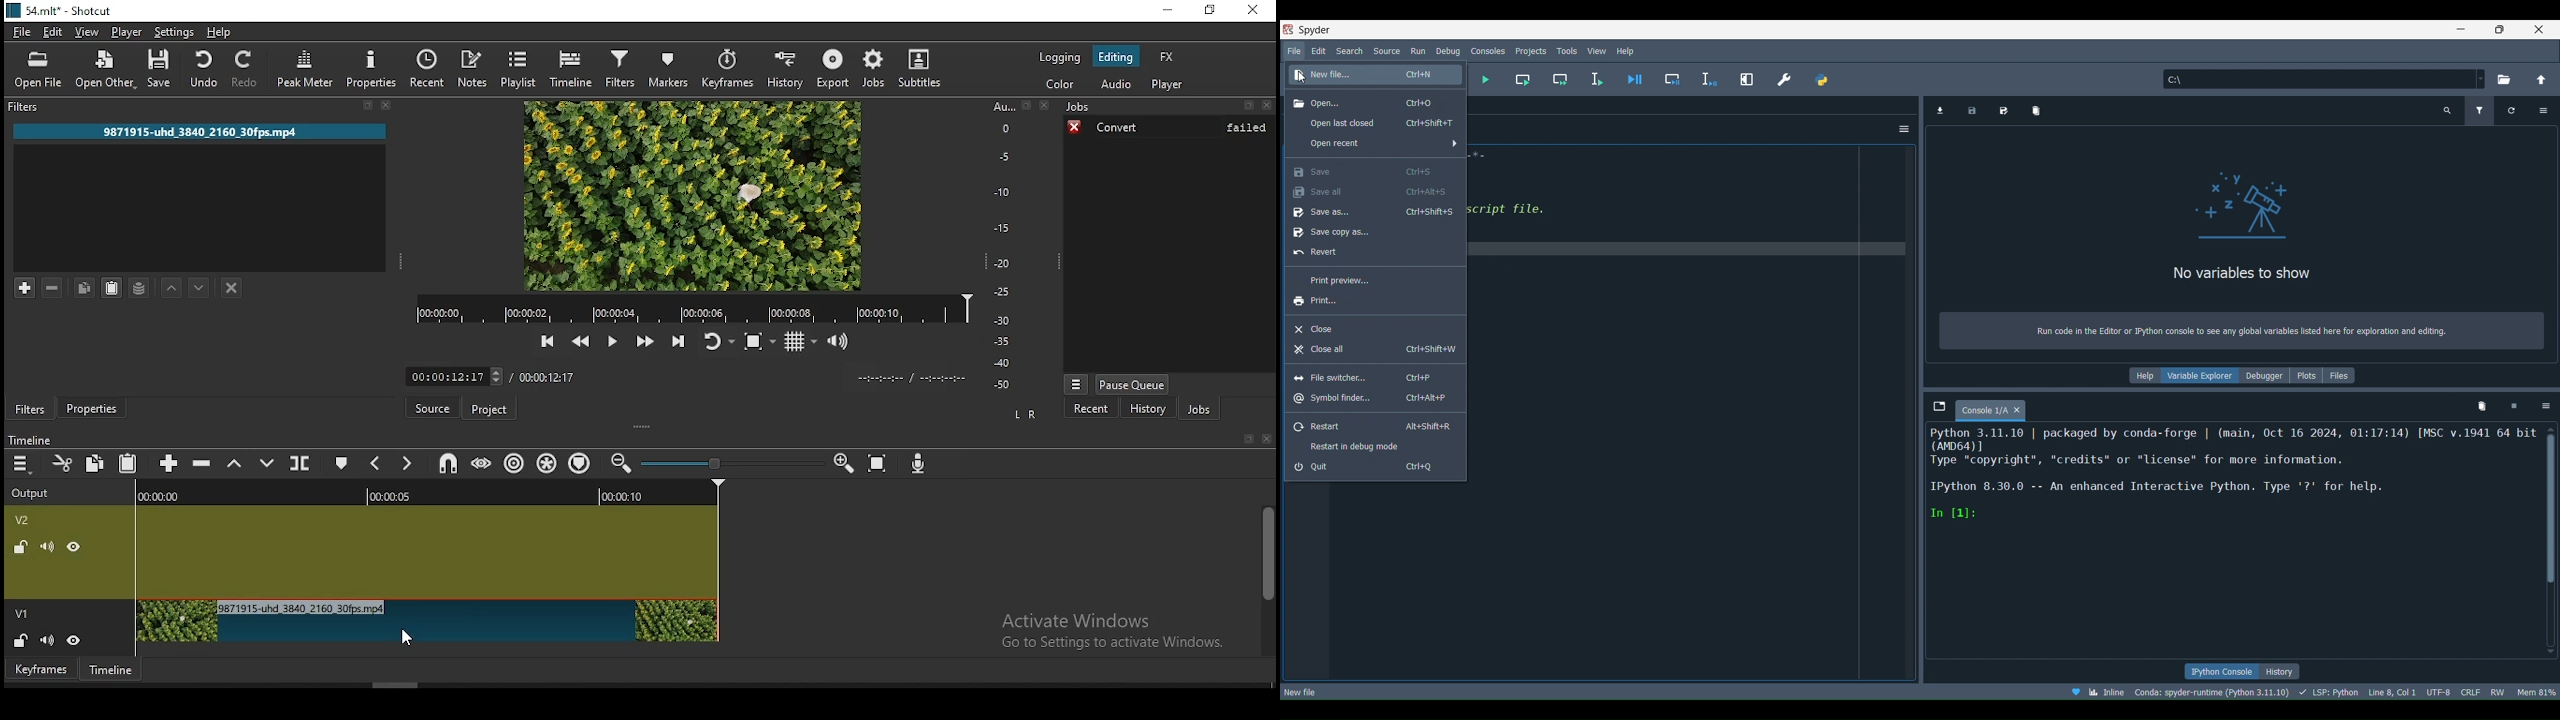  I want to click on peak meter, so click(304, 70).